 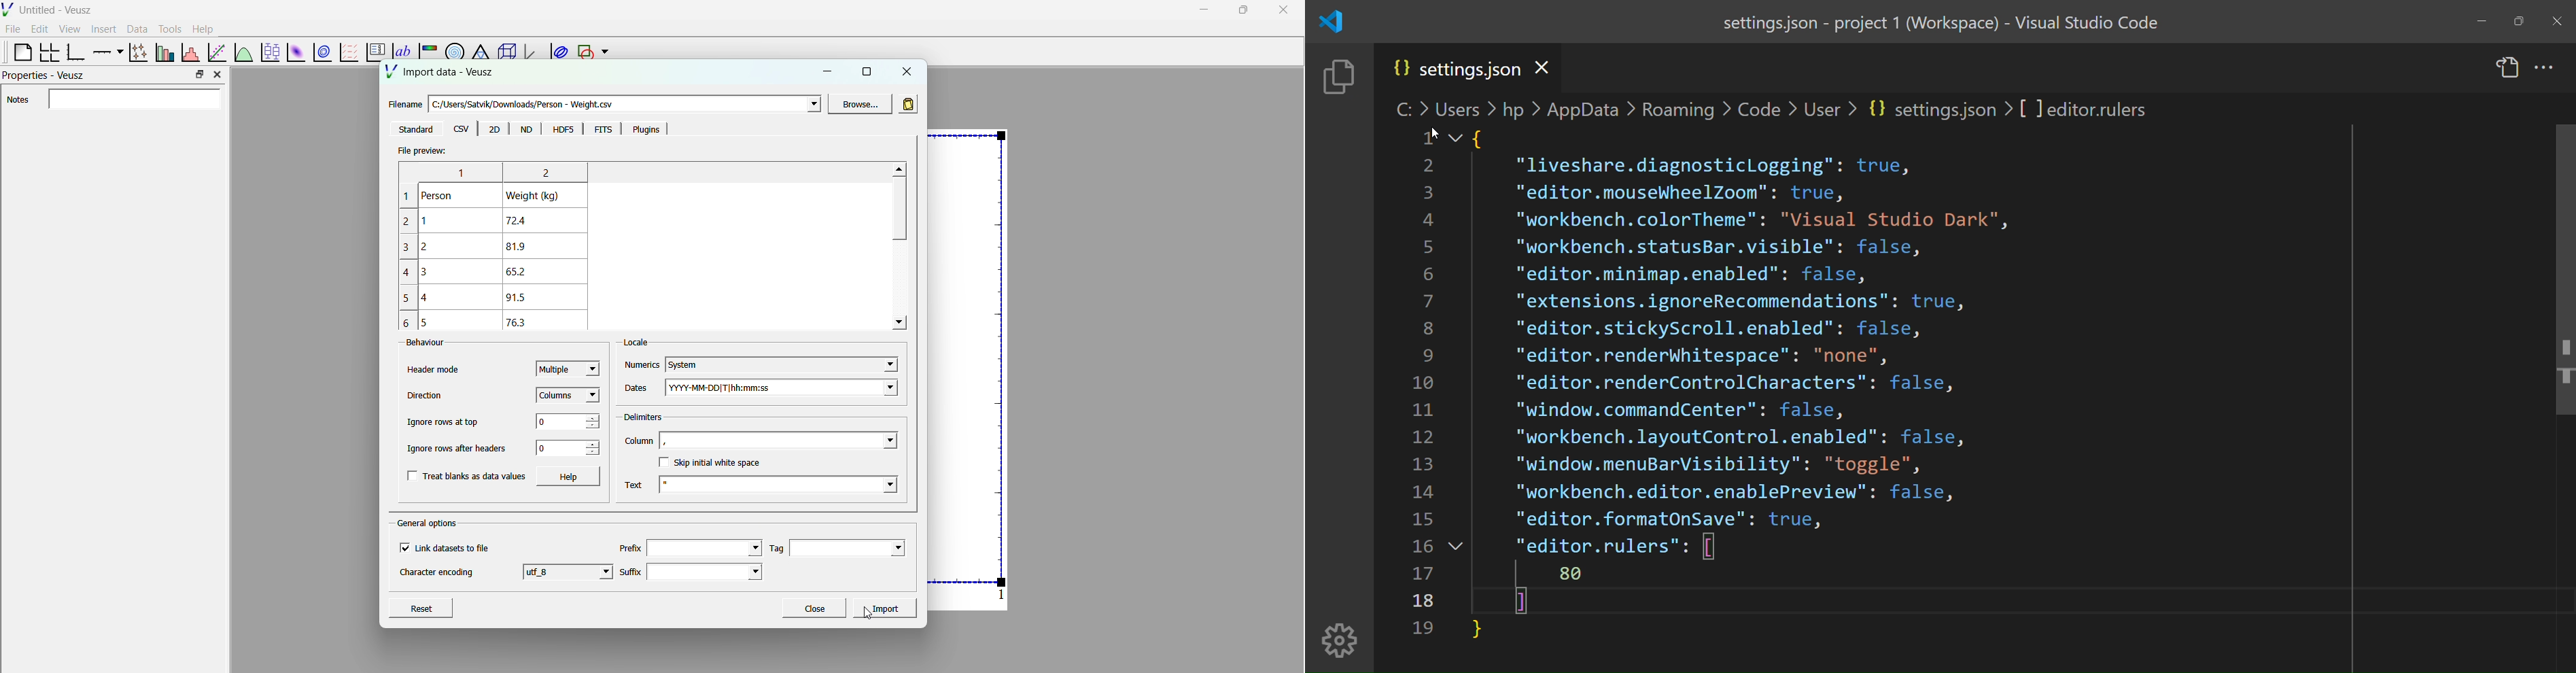 What do you see at coordinates (462, 129) in the screenshot?
I see `csv` at bounding box center [462, 129].